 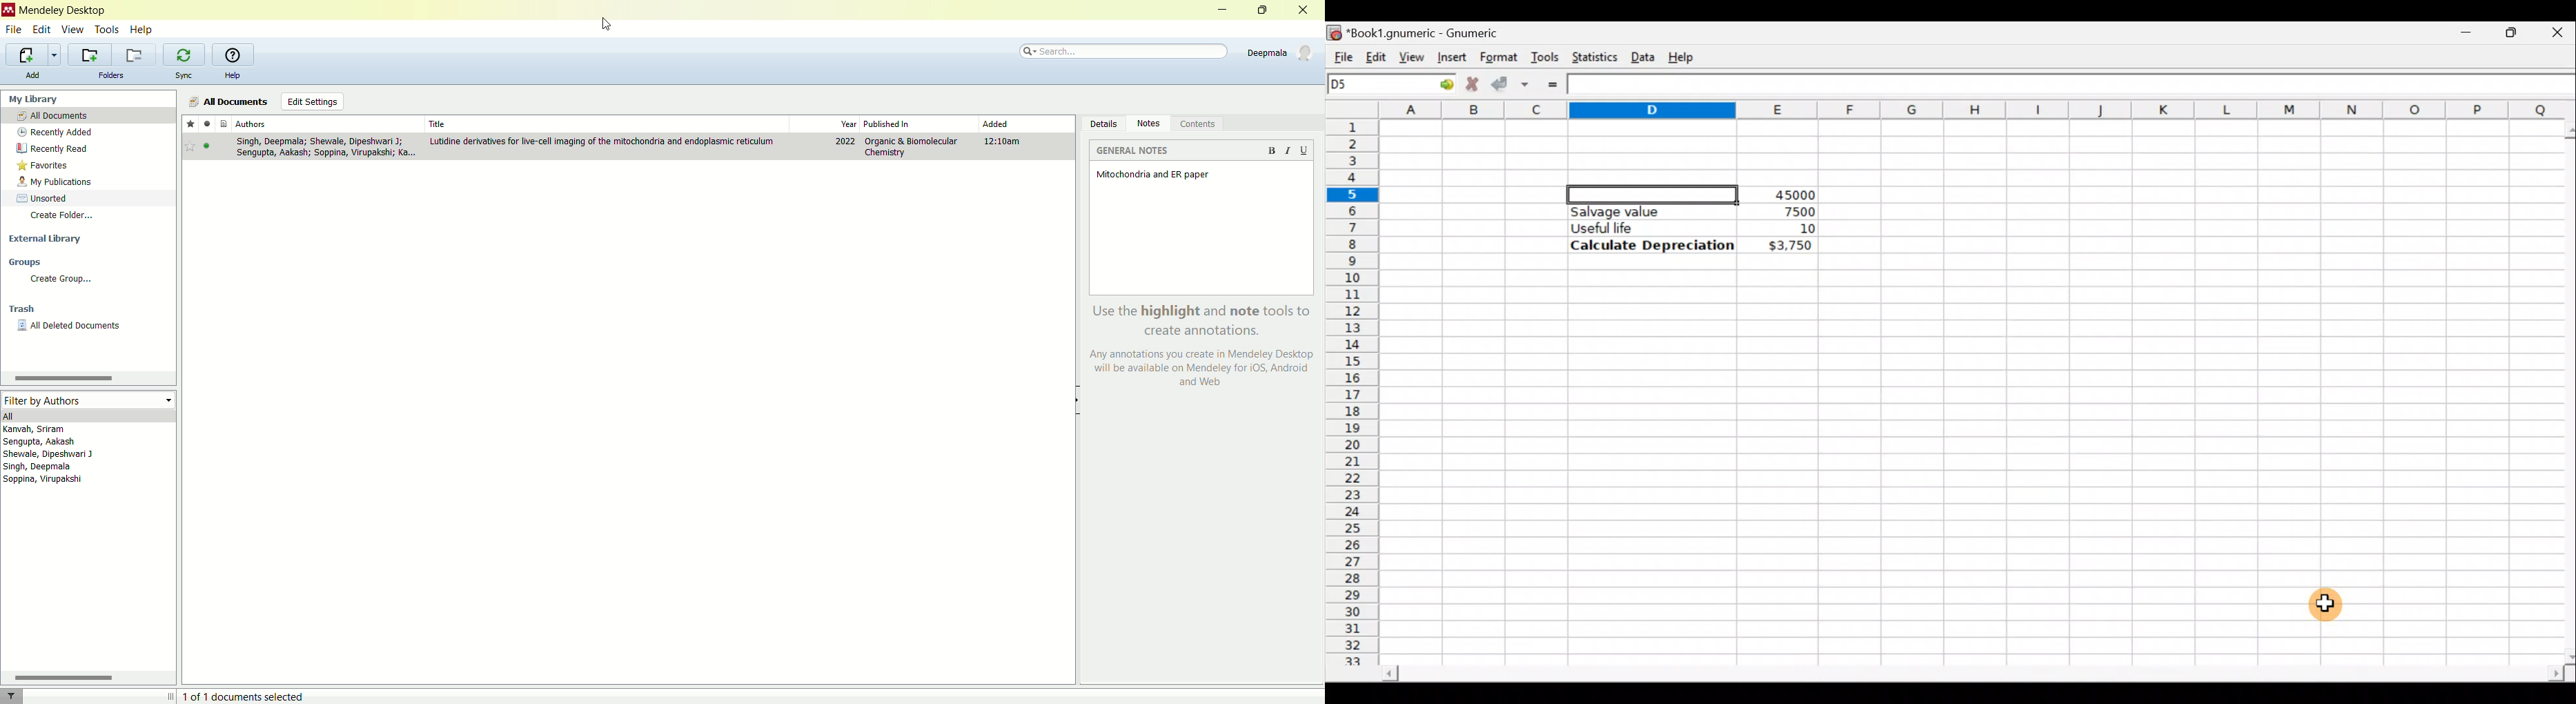 I want to click on Salvage value, so click(x=1640, y=211).